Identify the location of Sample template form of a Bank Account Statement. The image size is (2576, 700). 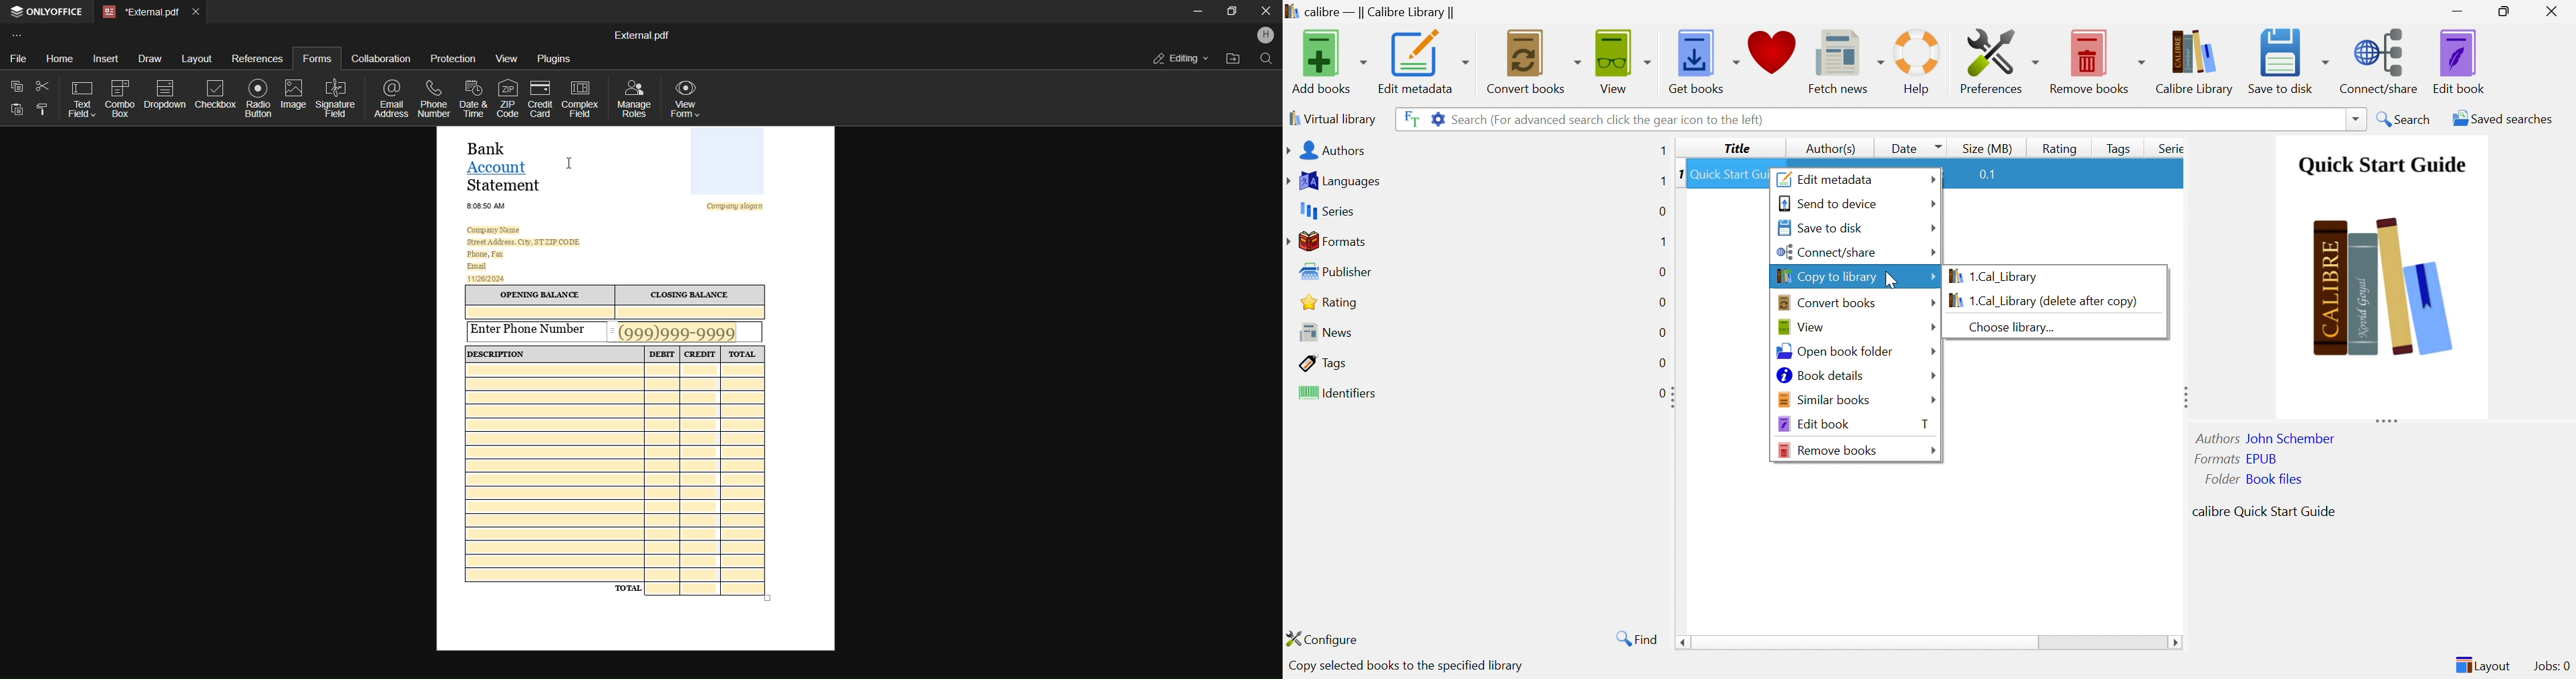
(636, 395).